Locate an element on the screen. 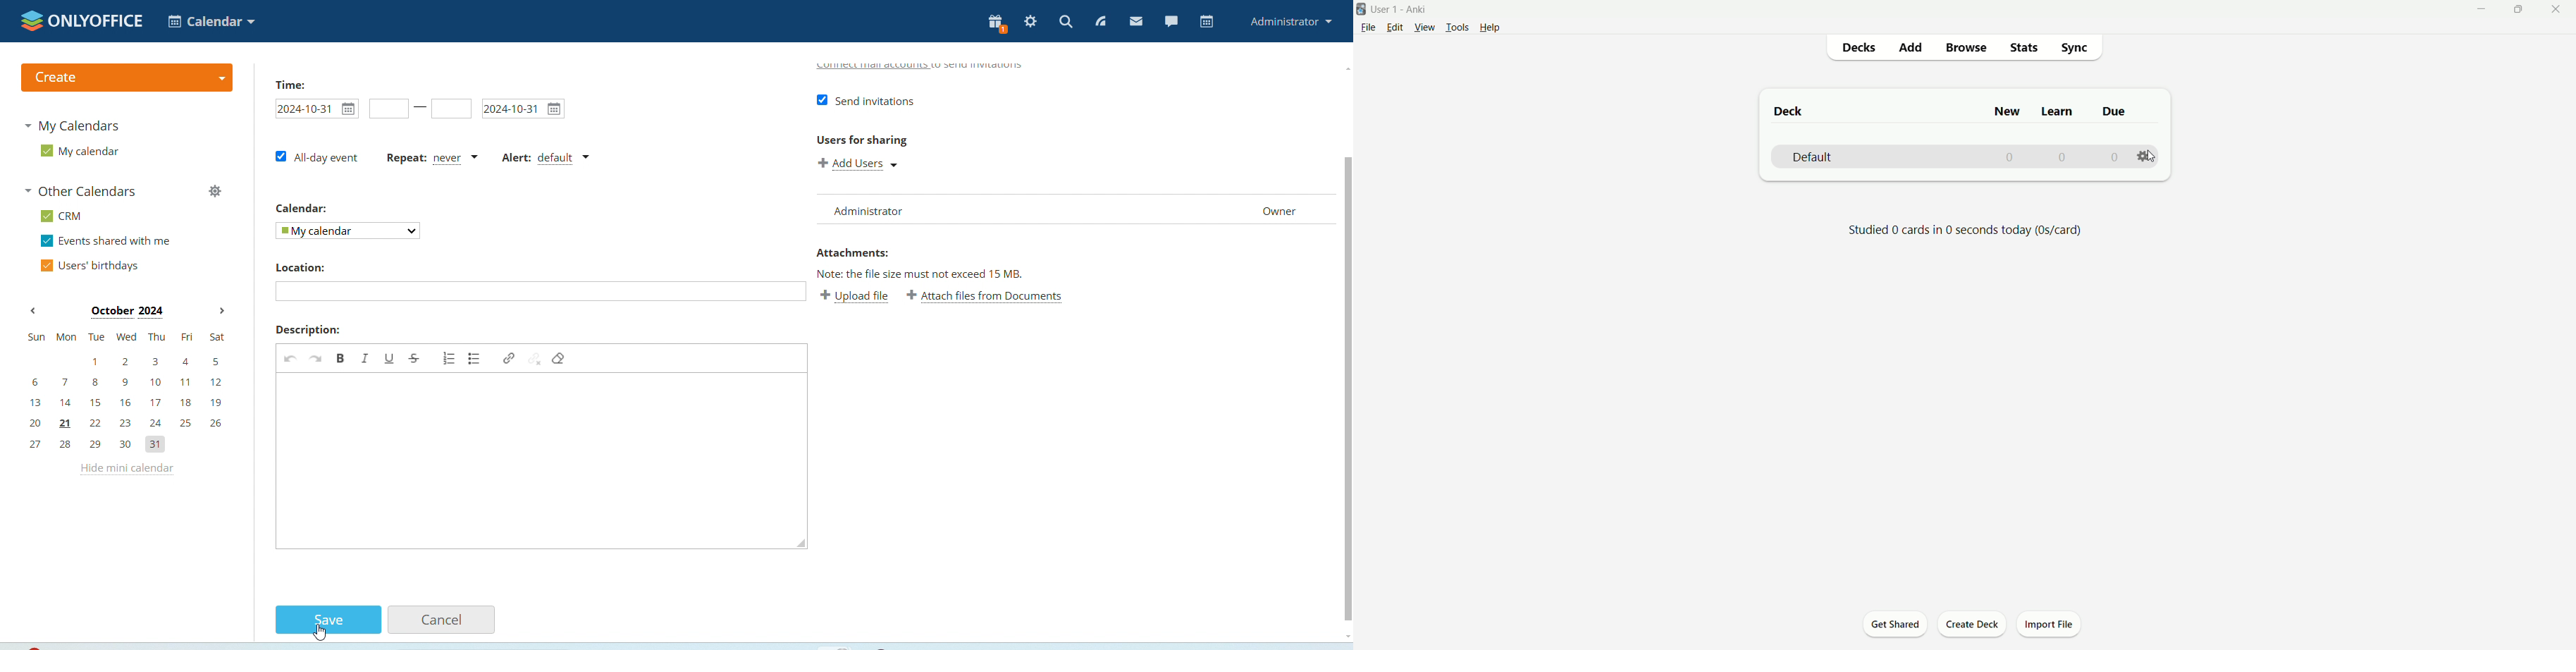 This screenshot has width=2576, height=672. calendar application is located at coordinates (210, 20).